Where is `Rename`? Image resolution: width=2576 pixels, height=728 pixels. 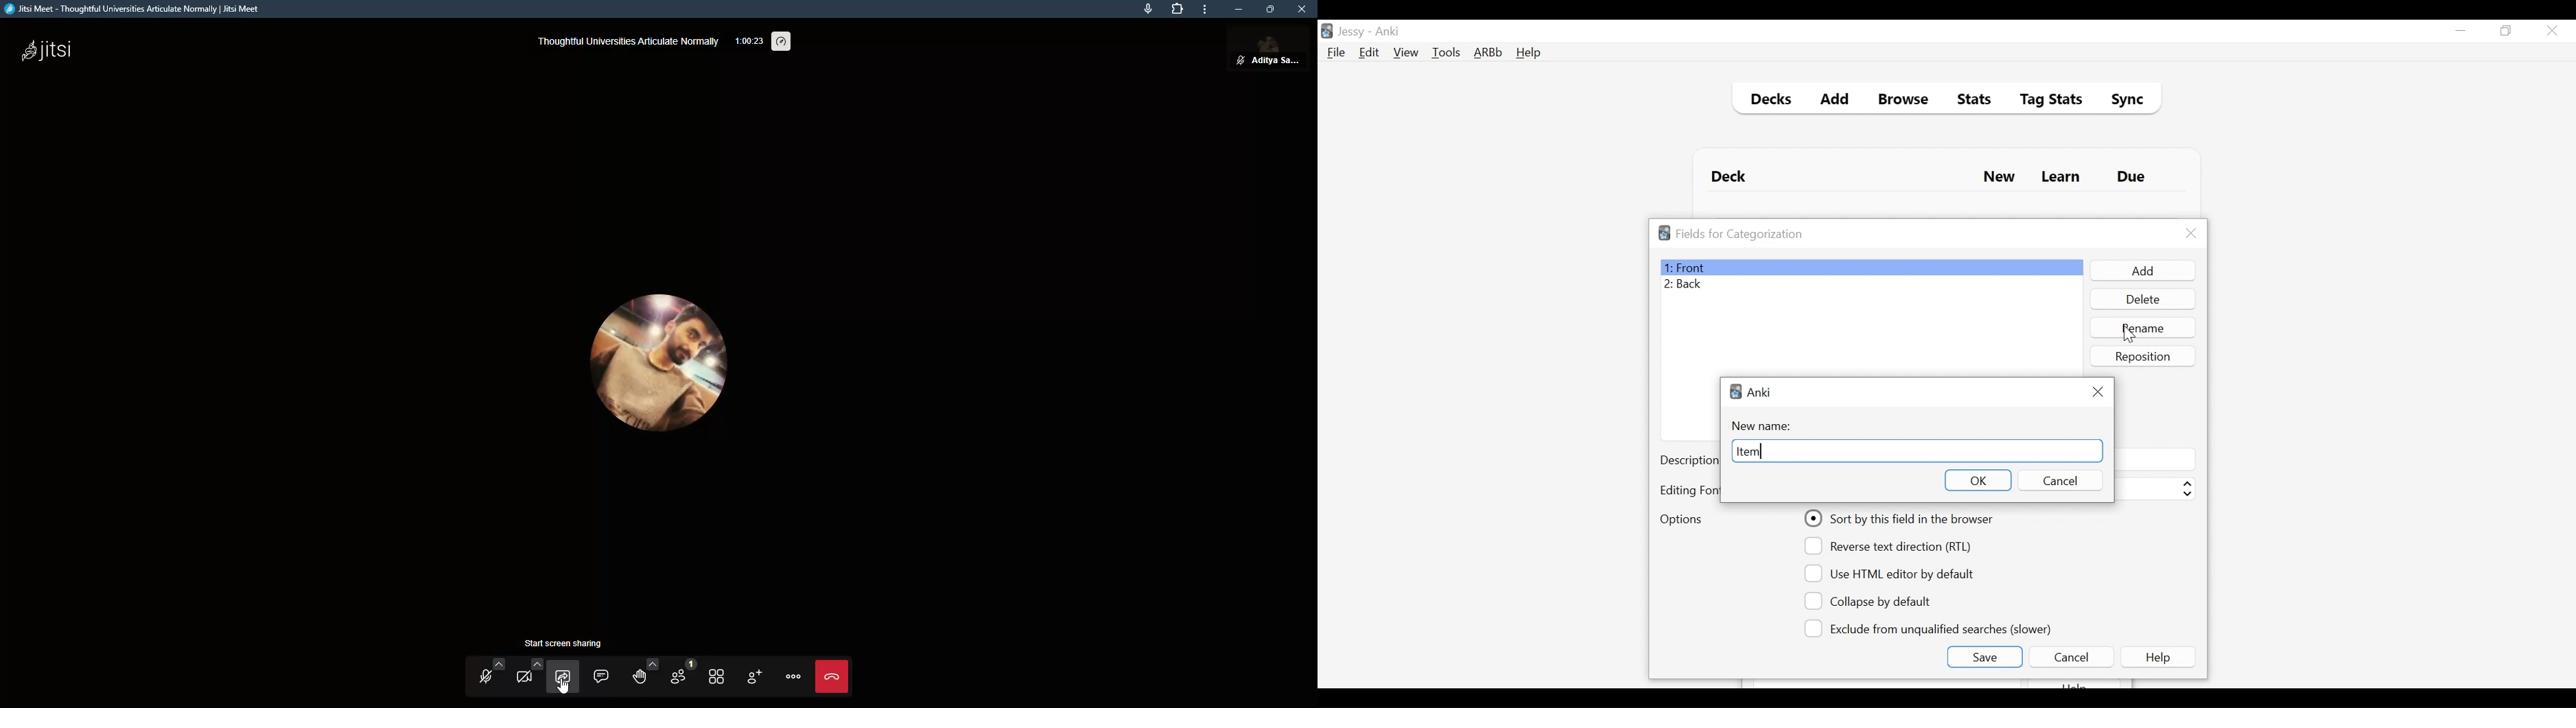 Rename is located at coordinates (2144, 327).